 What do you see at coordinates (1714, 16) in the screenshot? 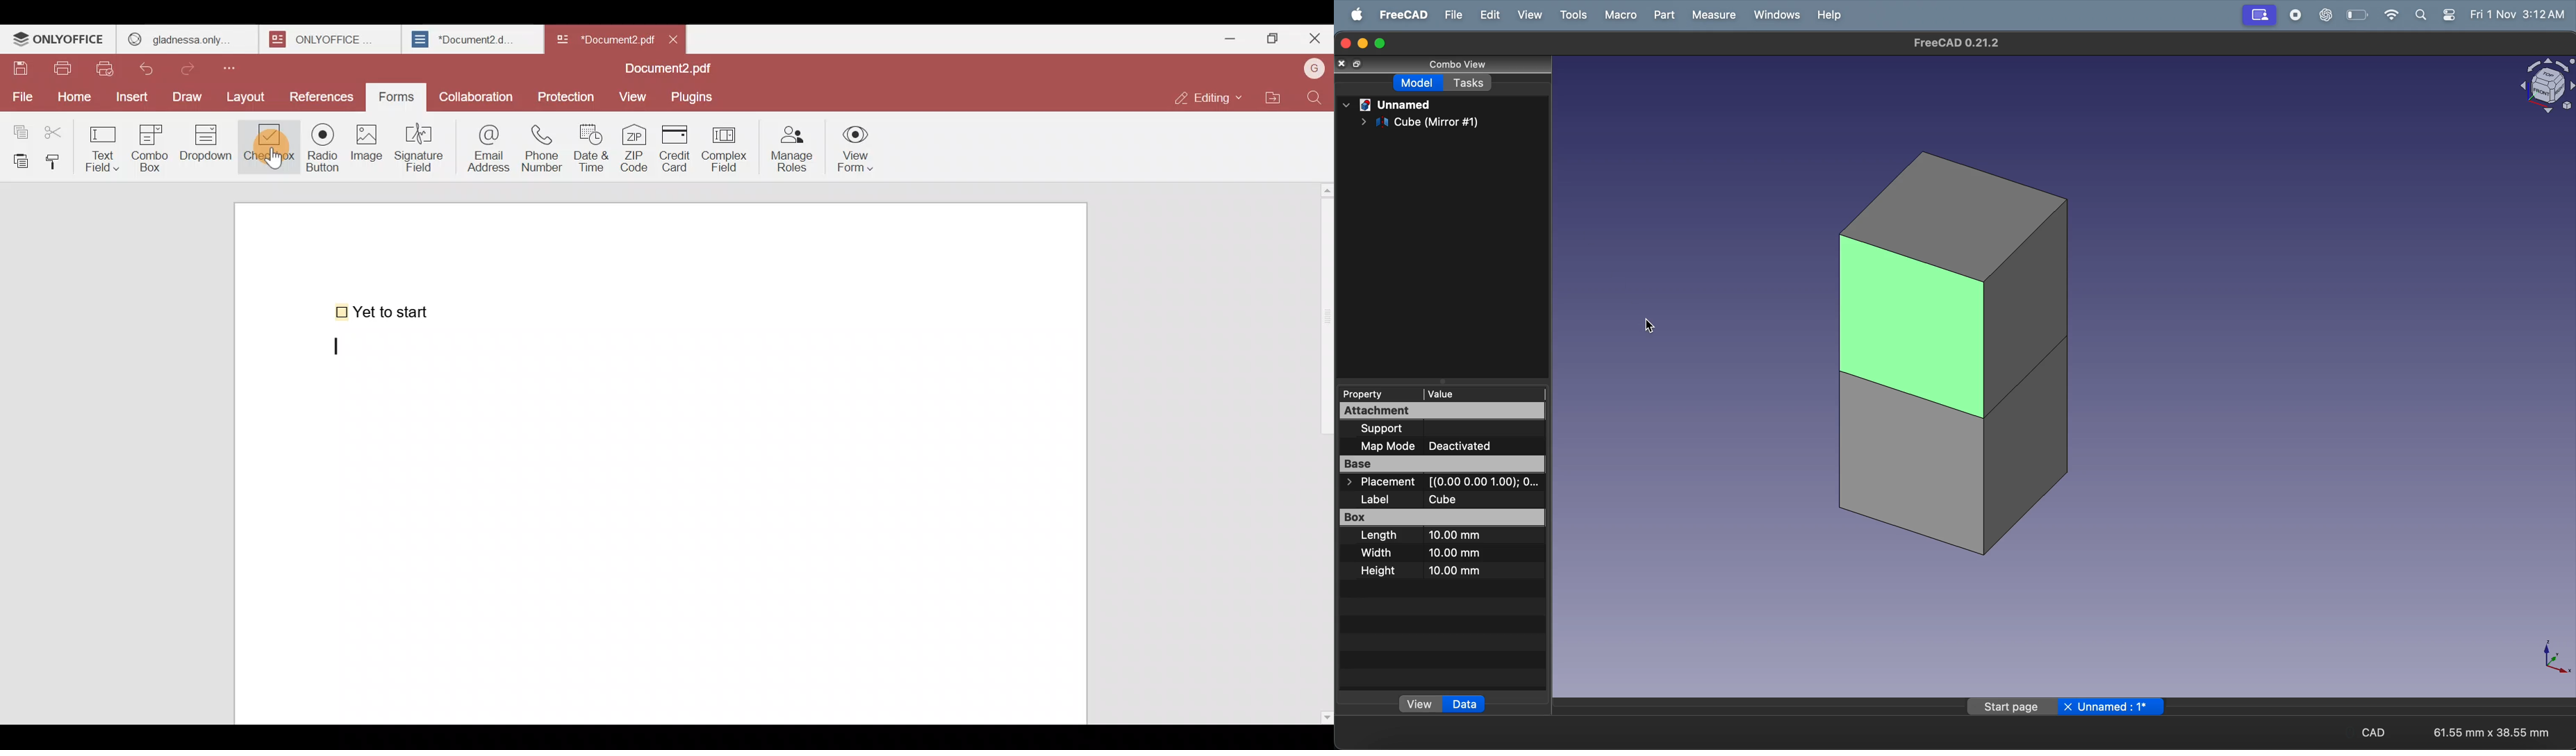
I see `measure` at bounding box center [1714, 16].